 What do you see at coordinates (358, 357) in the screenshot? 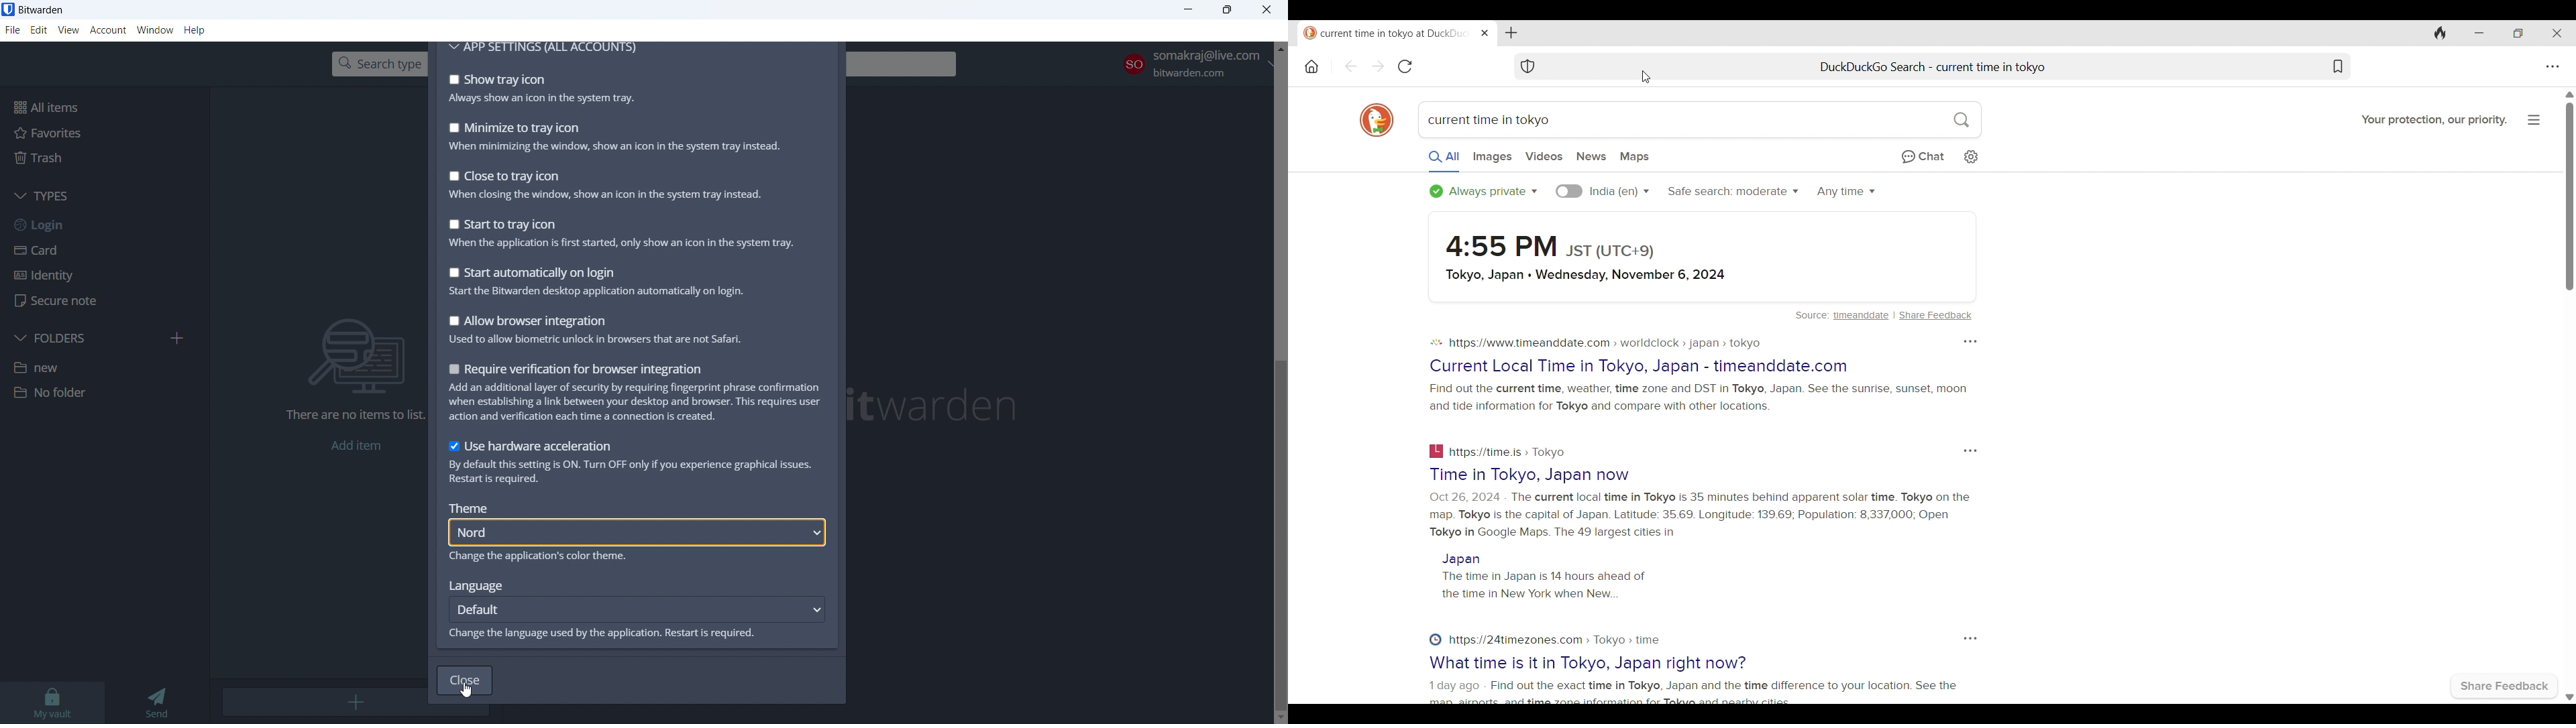
I see `searching for file vector icon` at bounding box center [358, 357].